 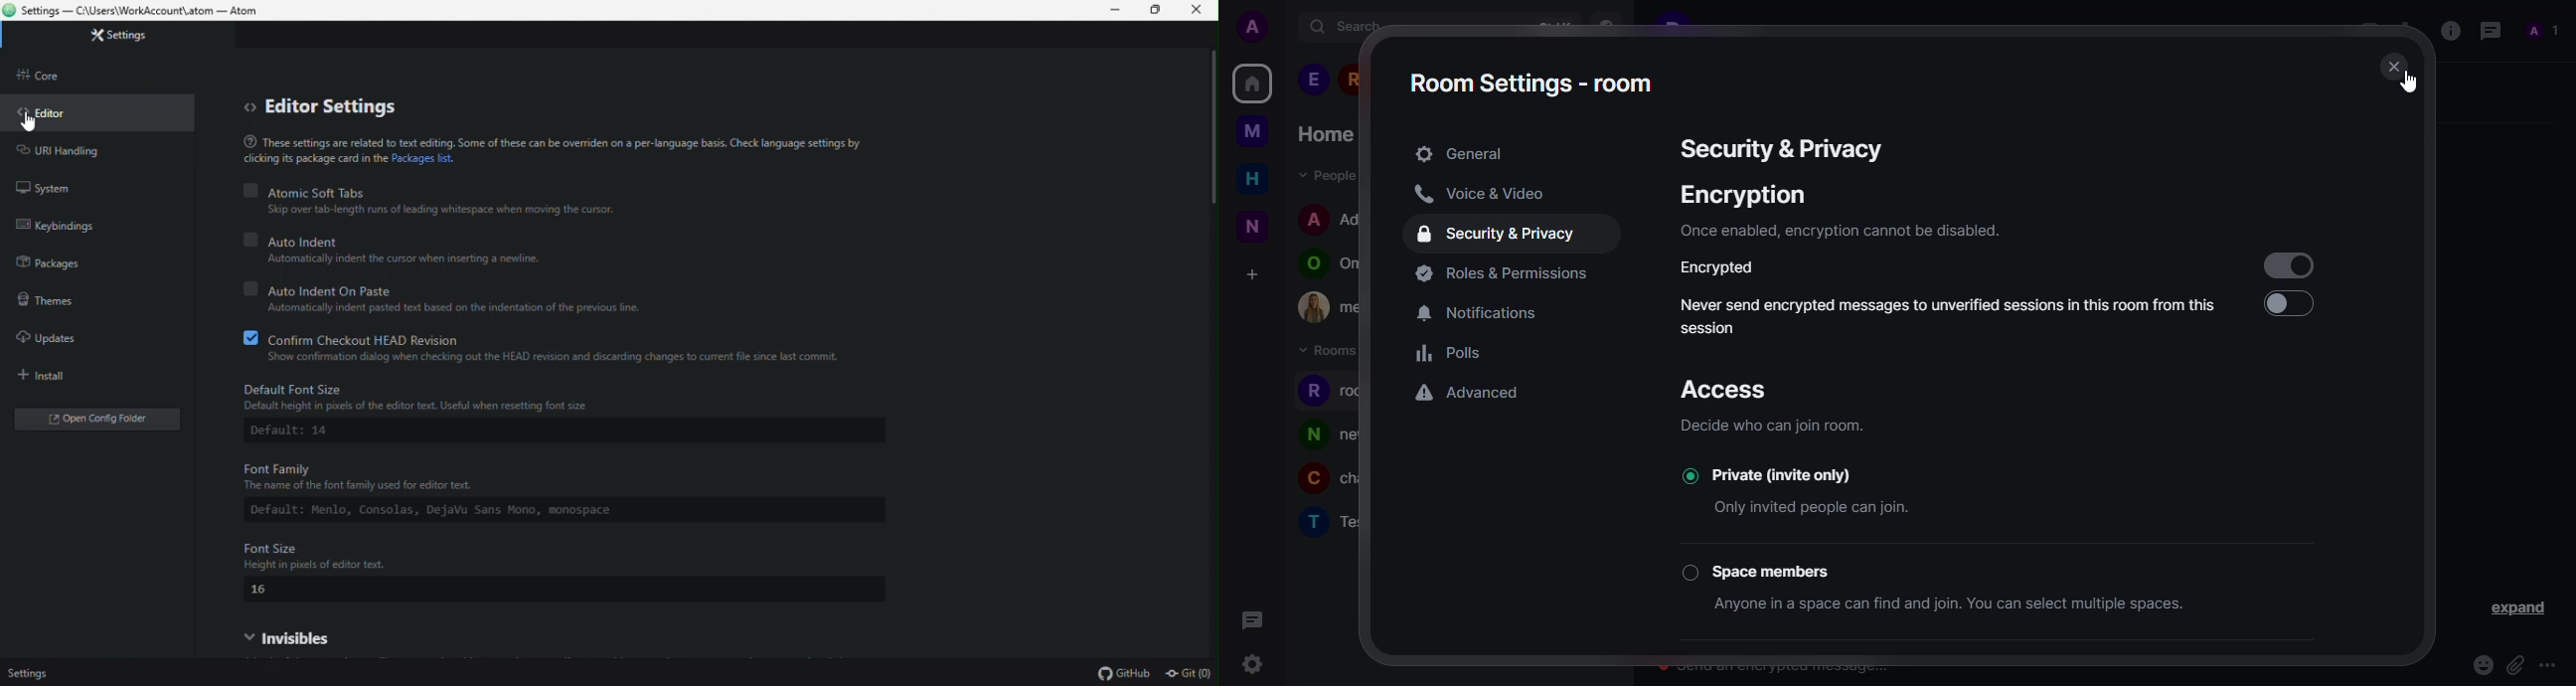 What do you see at coordinates (436, 191) in the screenshot?
I see `Atomic soft tabs` at bounding box center [436, 191].